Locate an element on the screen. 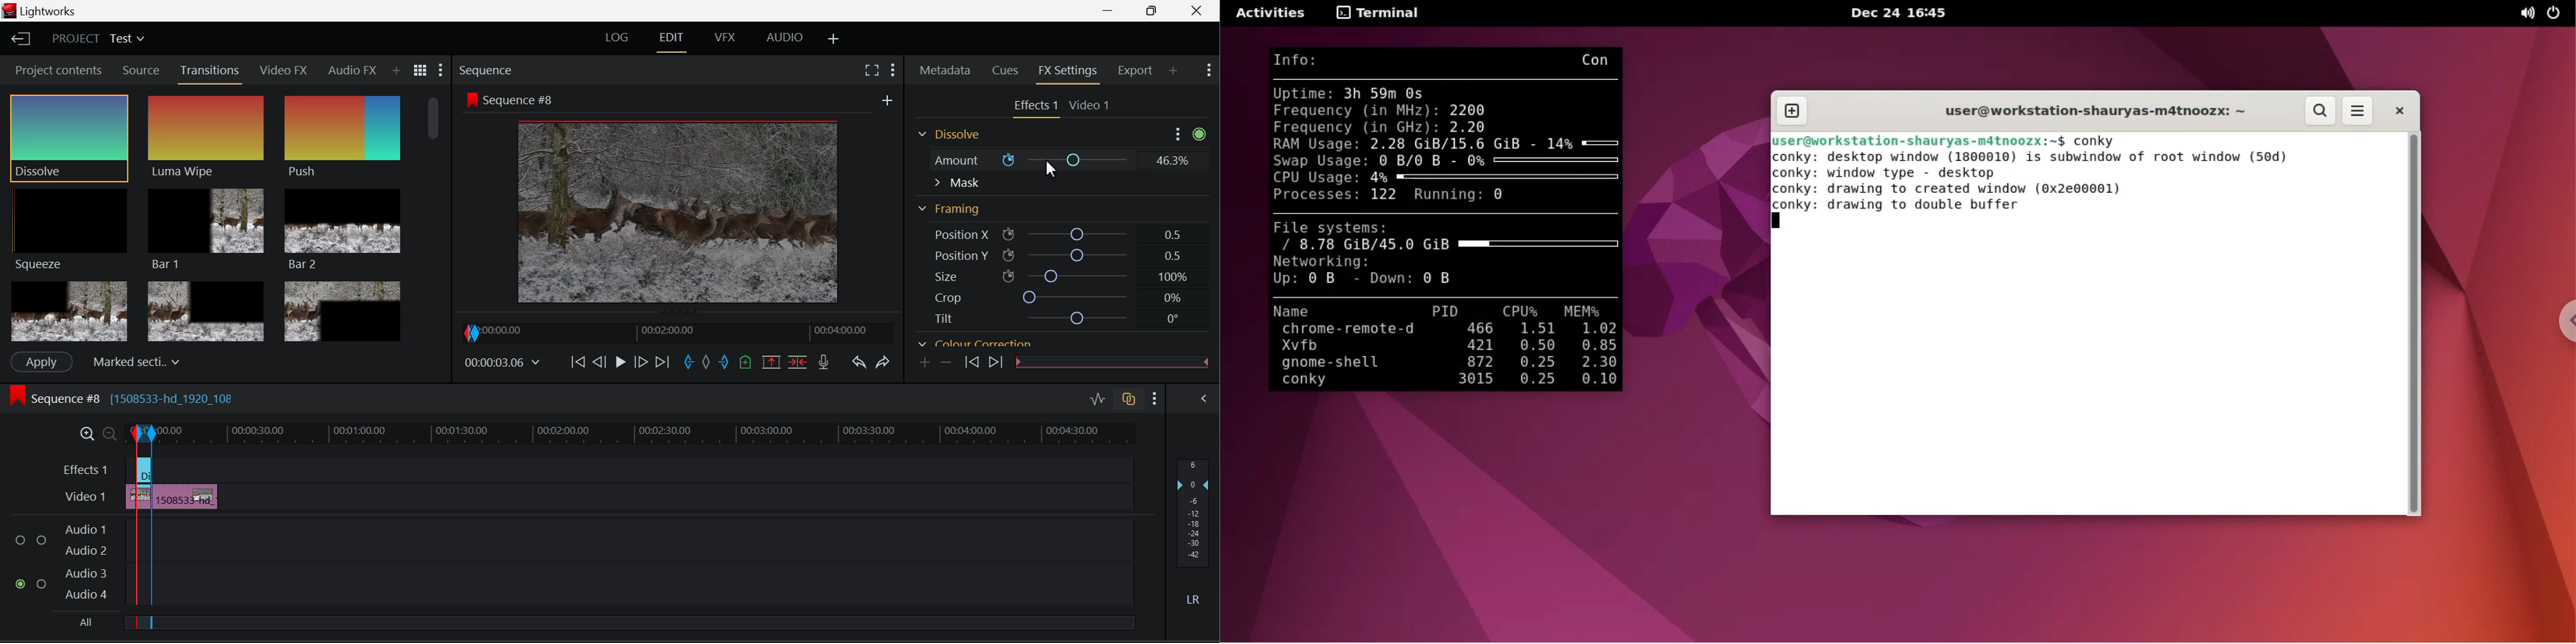  Toggle Audio Track Sync is located at coordinates (1131, 400).